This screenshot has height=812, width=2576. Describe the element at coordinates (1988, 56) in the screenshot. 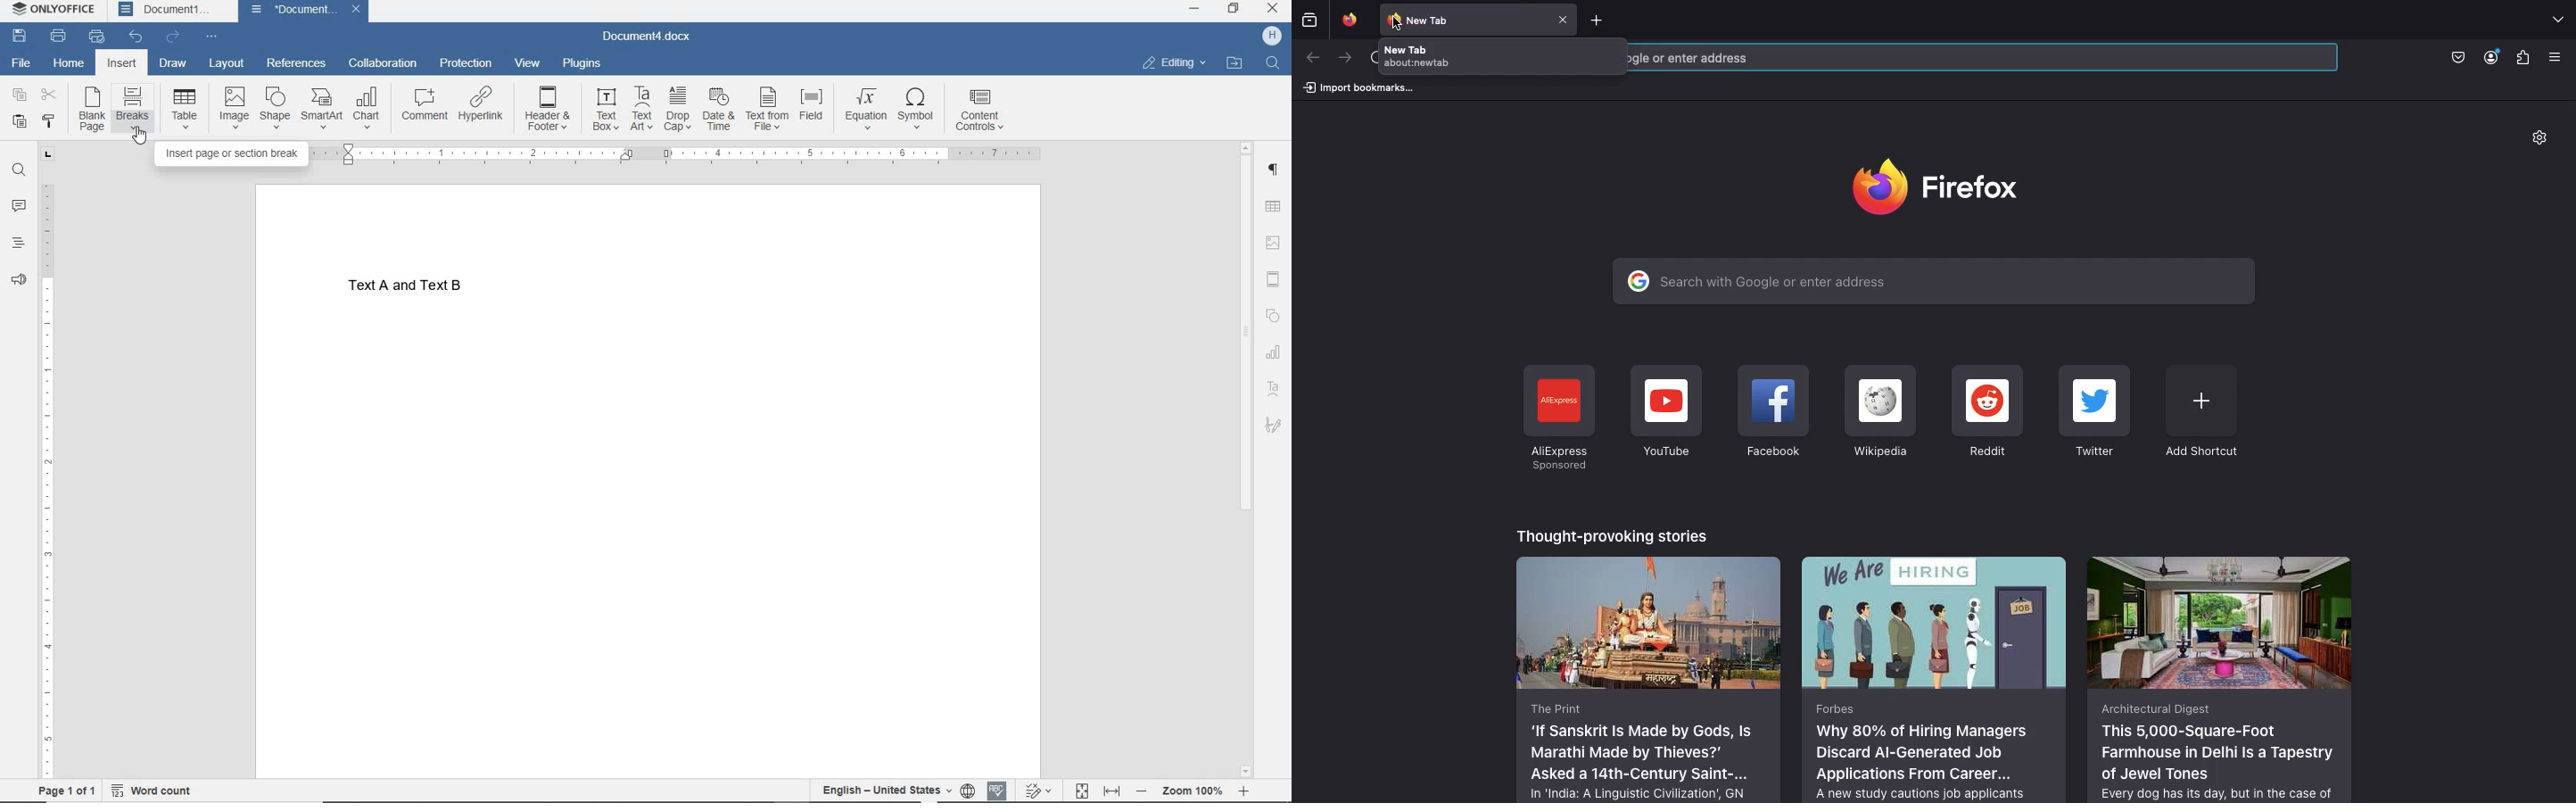

I see `Search bar` at that location.